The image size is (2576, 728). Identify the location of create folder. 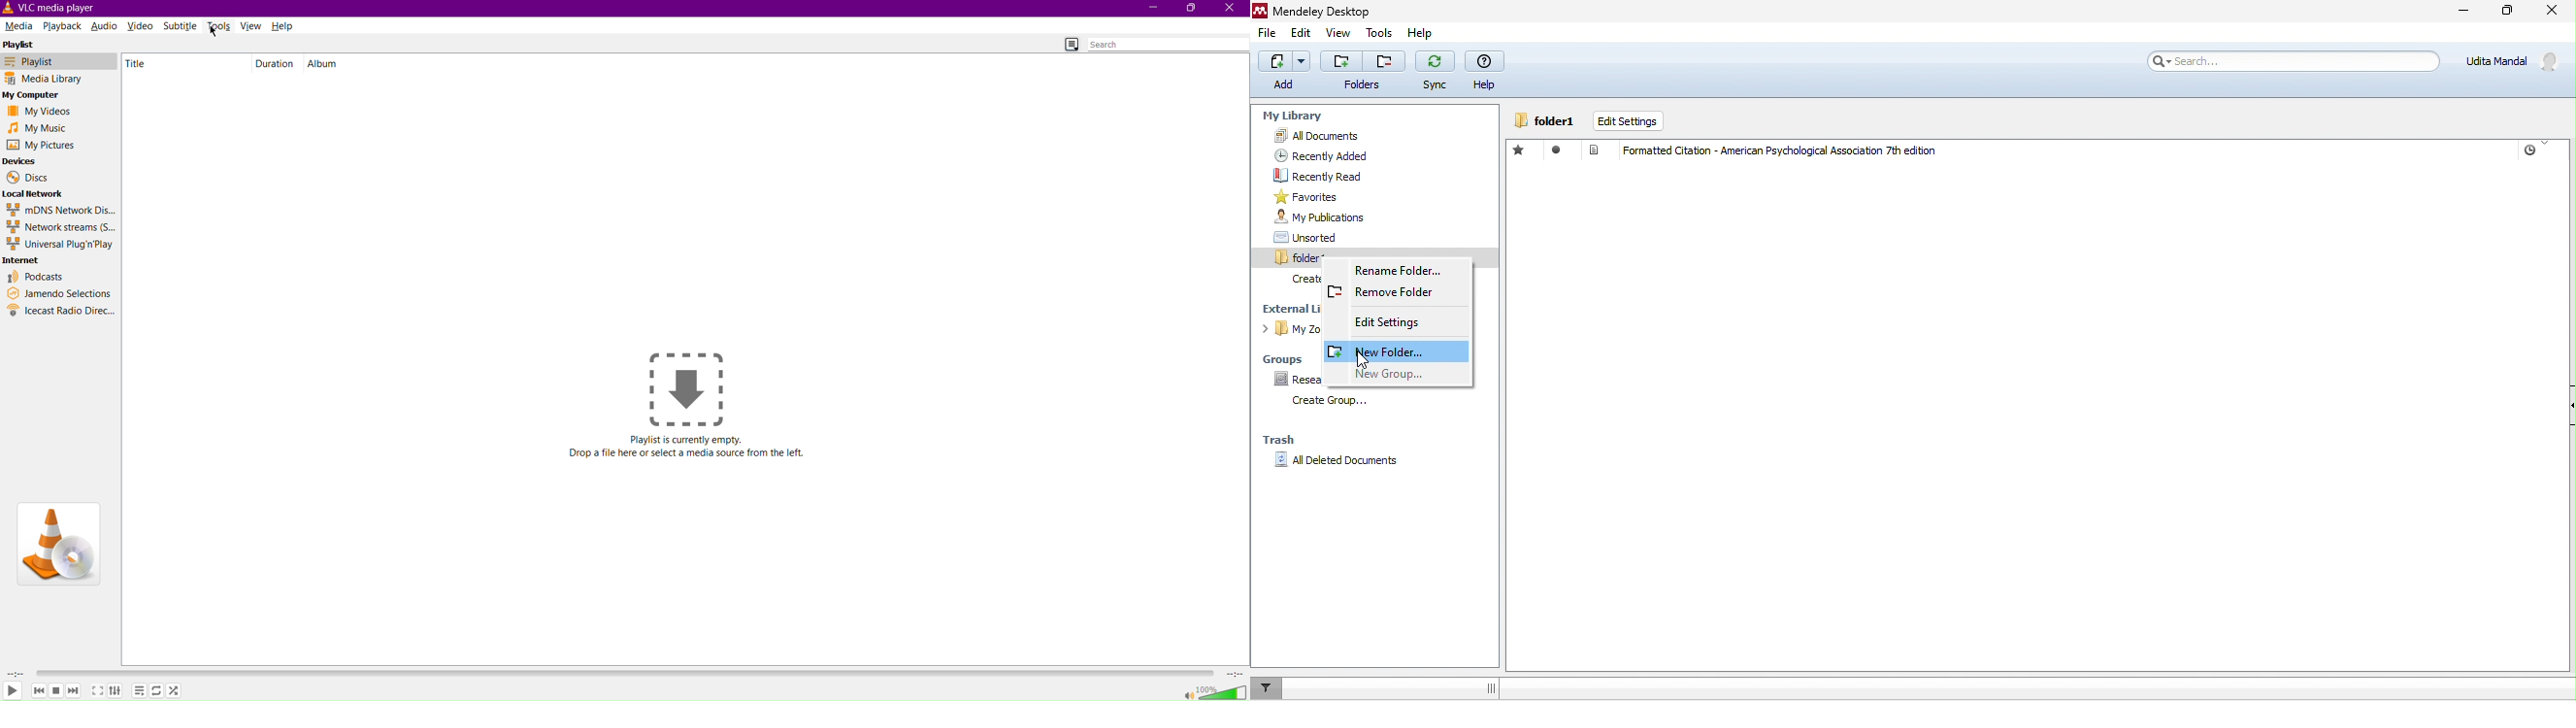
(1289, 279).